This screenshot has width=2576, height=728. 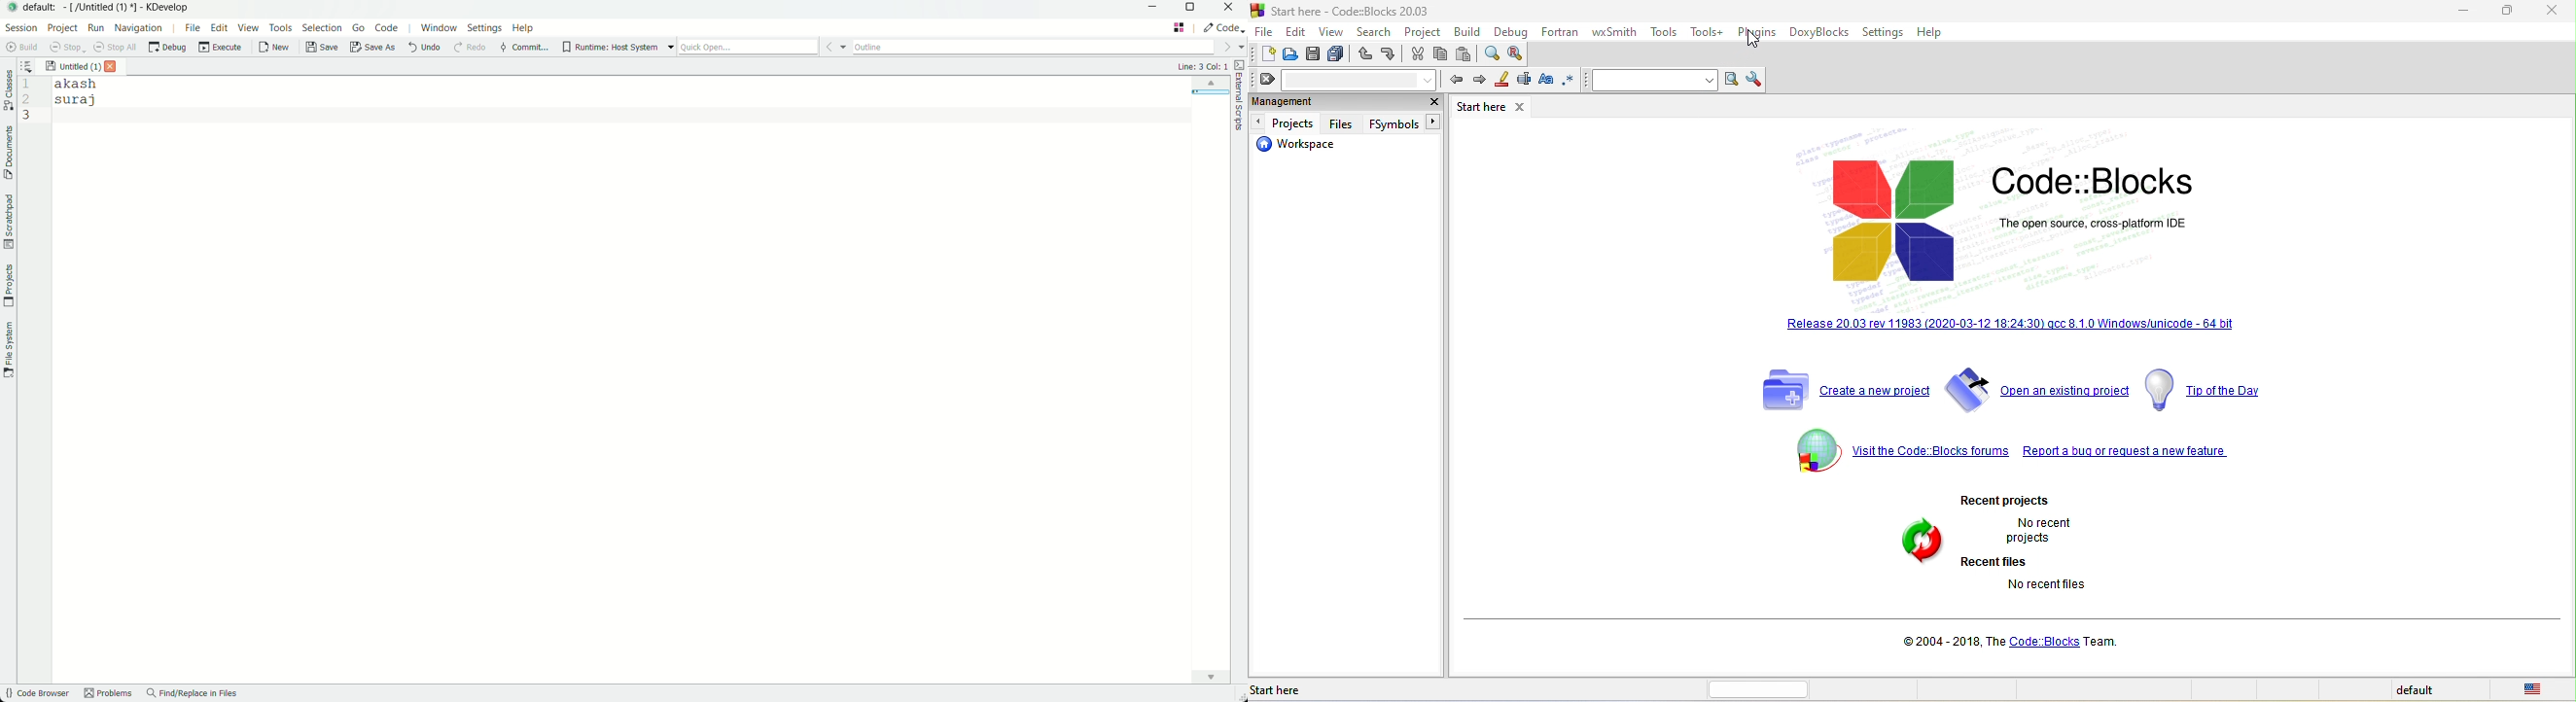 What do you see at coordinates (1366, 54) in the screenshot?
I see `undo` at bounding box center [1366, 54].